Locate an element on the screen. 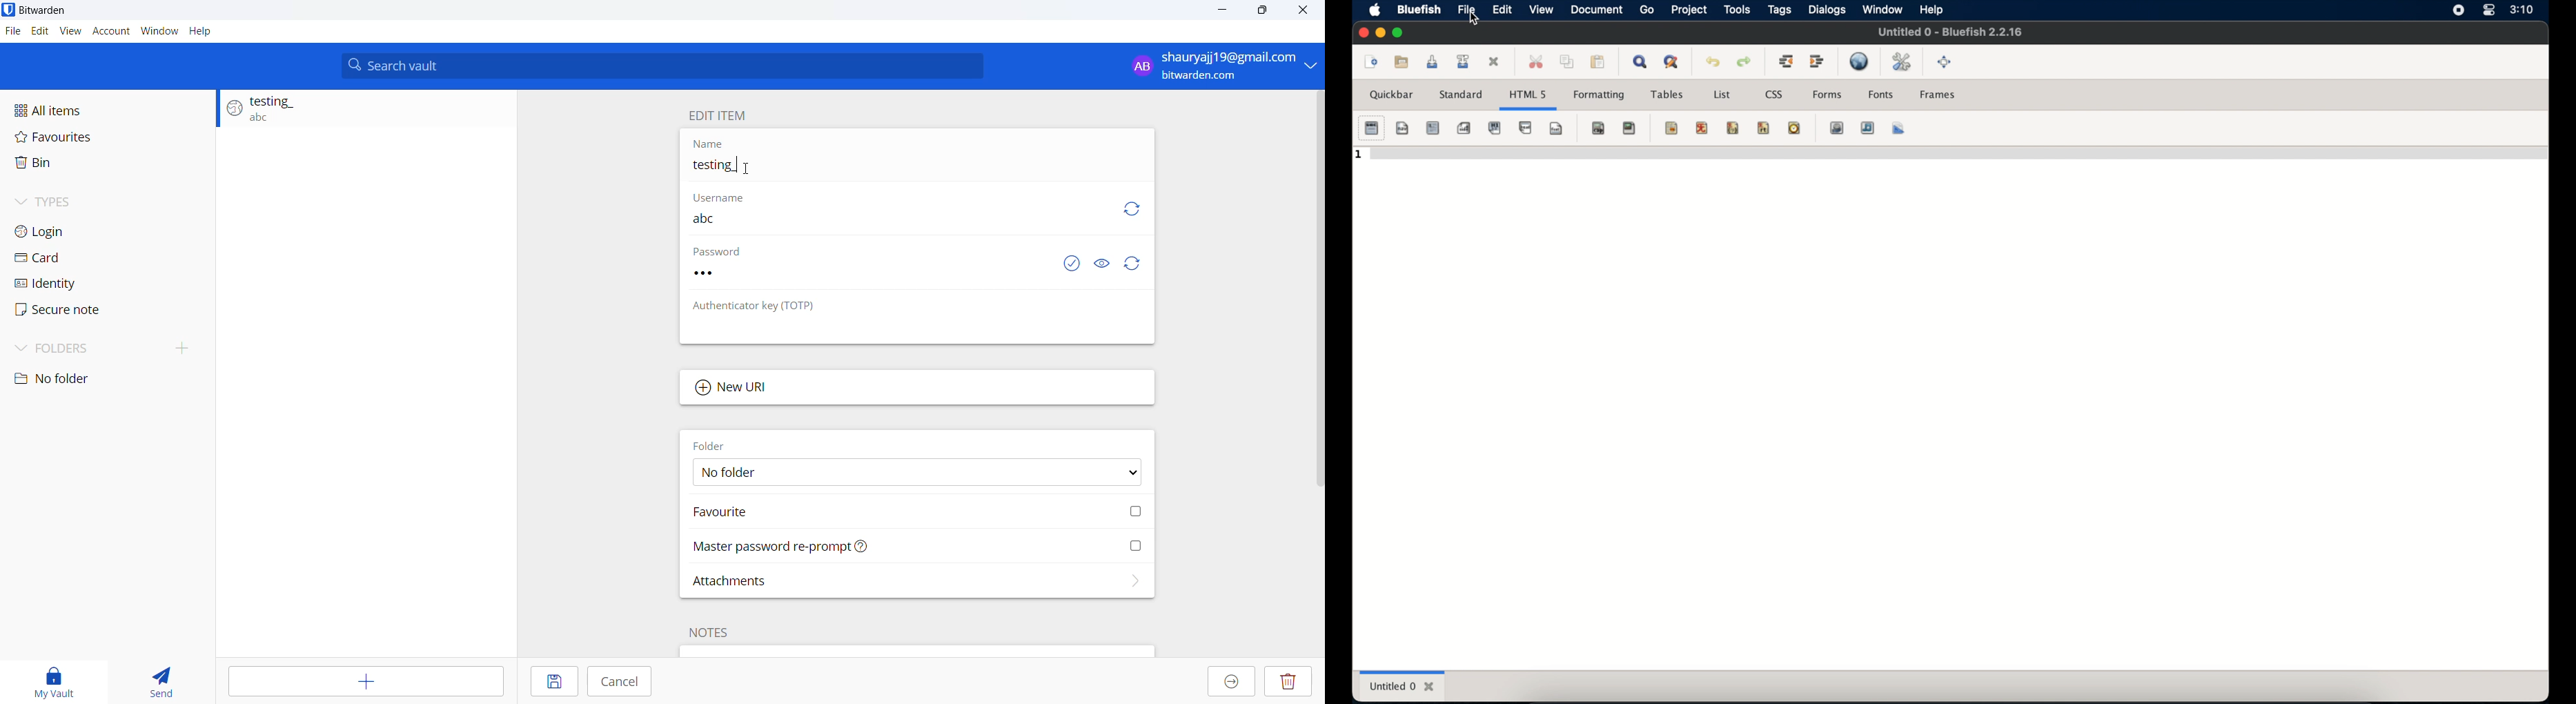  undo is located at coordinates (1713, 62).